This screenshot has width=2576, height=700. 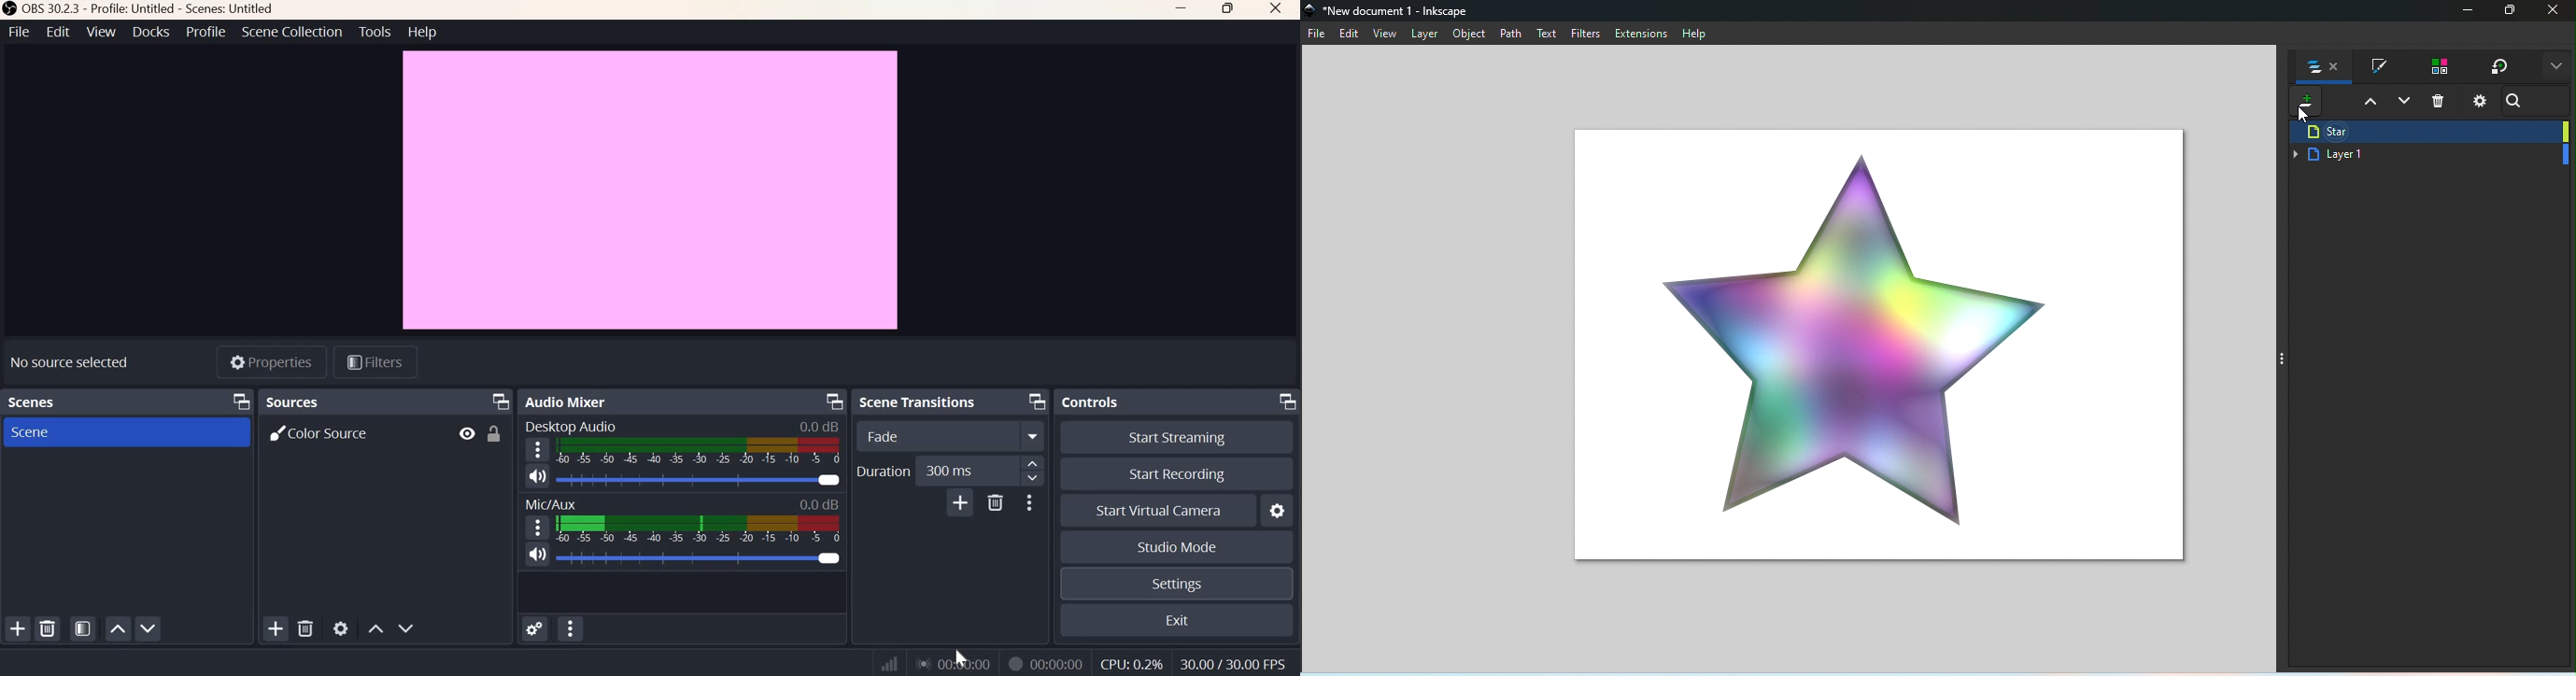 What do you see at coordinates (48, 629) in the screenshot?
I see `remove selected scene ` at bounding box center [48, 629].